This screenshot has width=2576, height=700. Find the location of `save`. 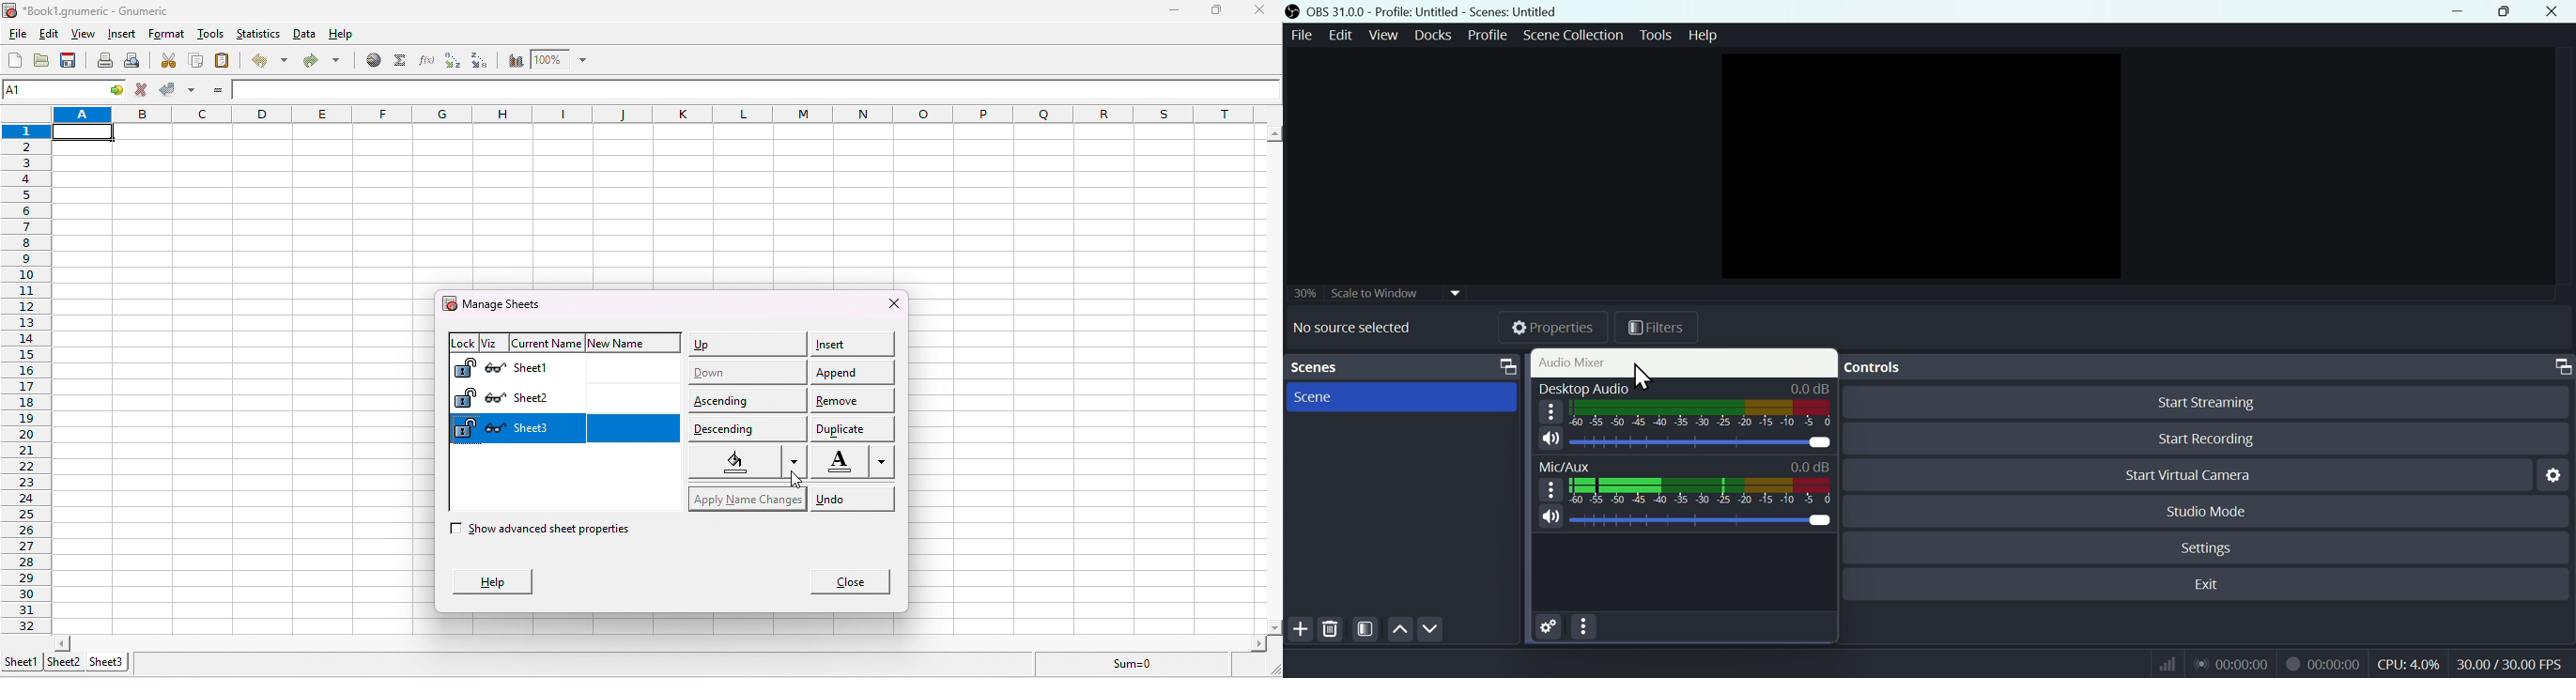

save is located at coordinates (71, 61).